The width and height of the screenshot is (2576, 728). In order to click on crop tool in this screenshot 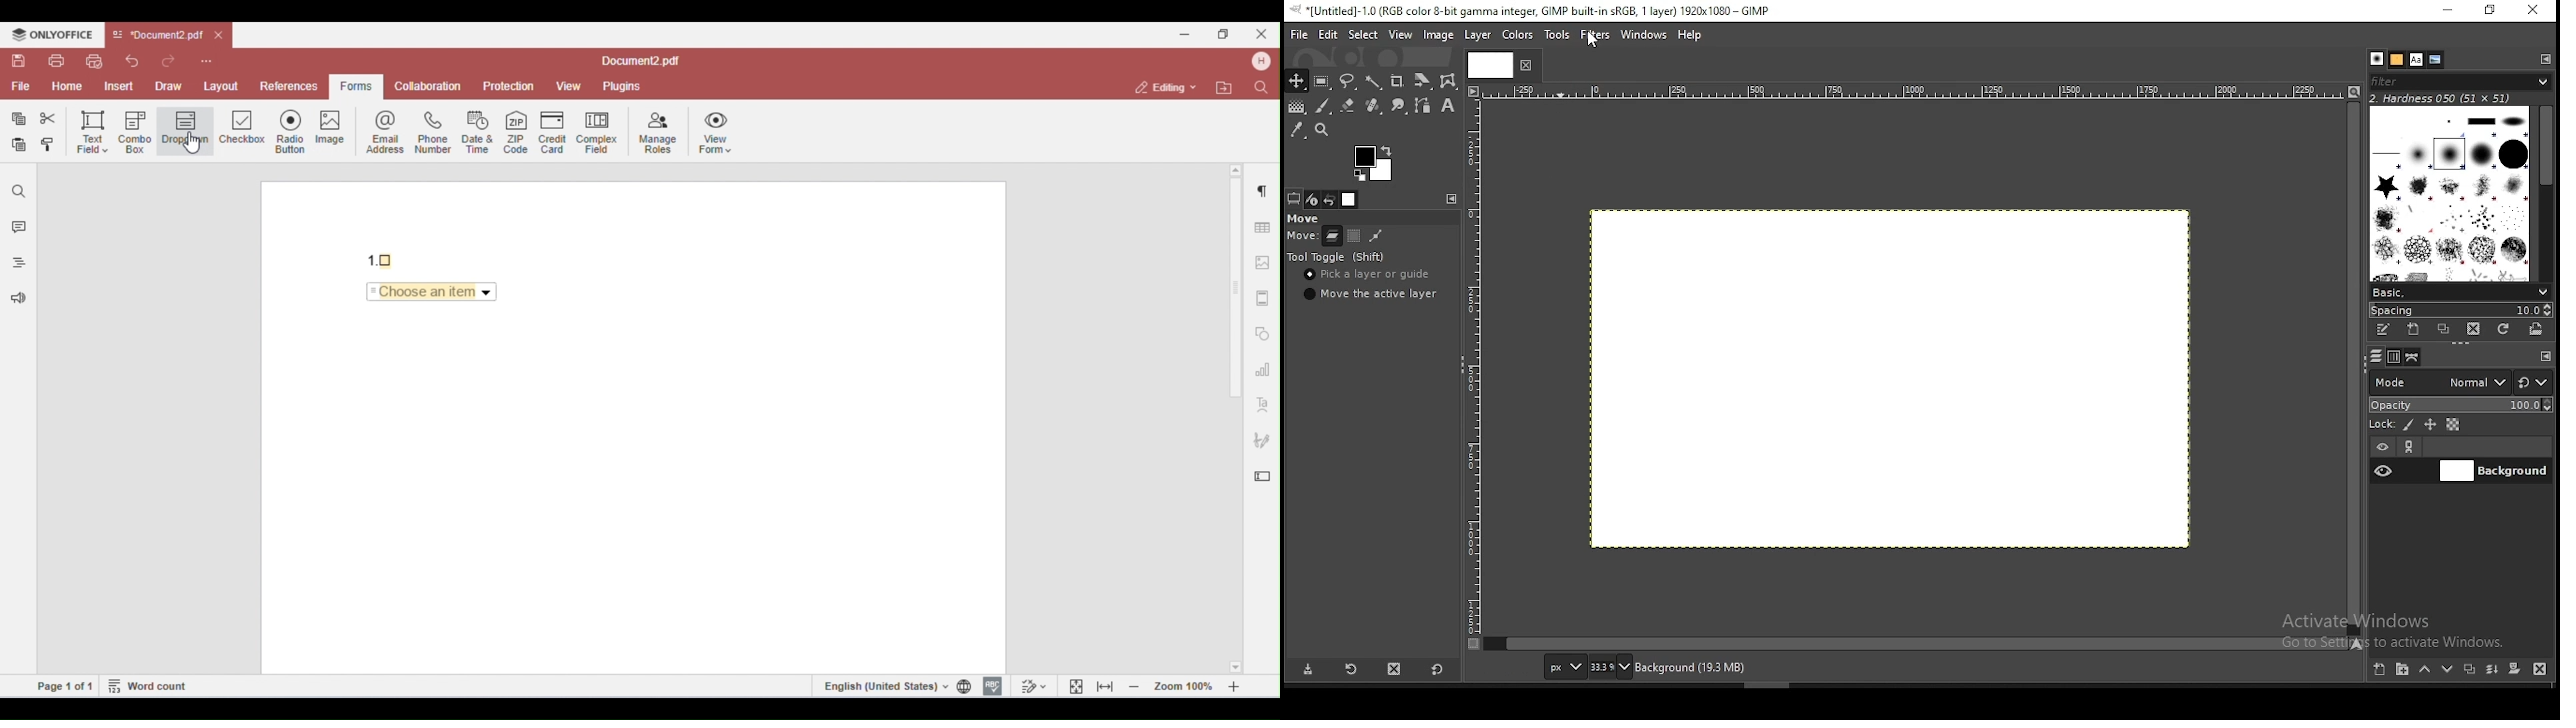, I will do `click(1420, 82)`.